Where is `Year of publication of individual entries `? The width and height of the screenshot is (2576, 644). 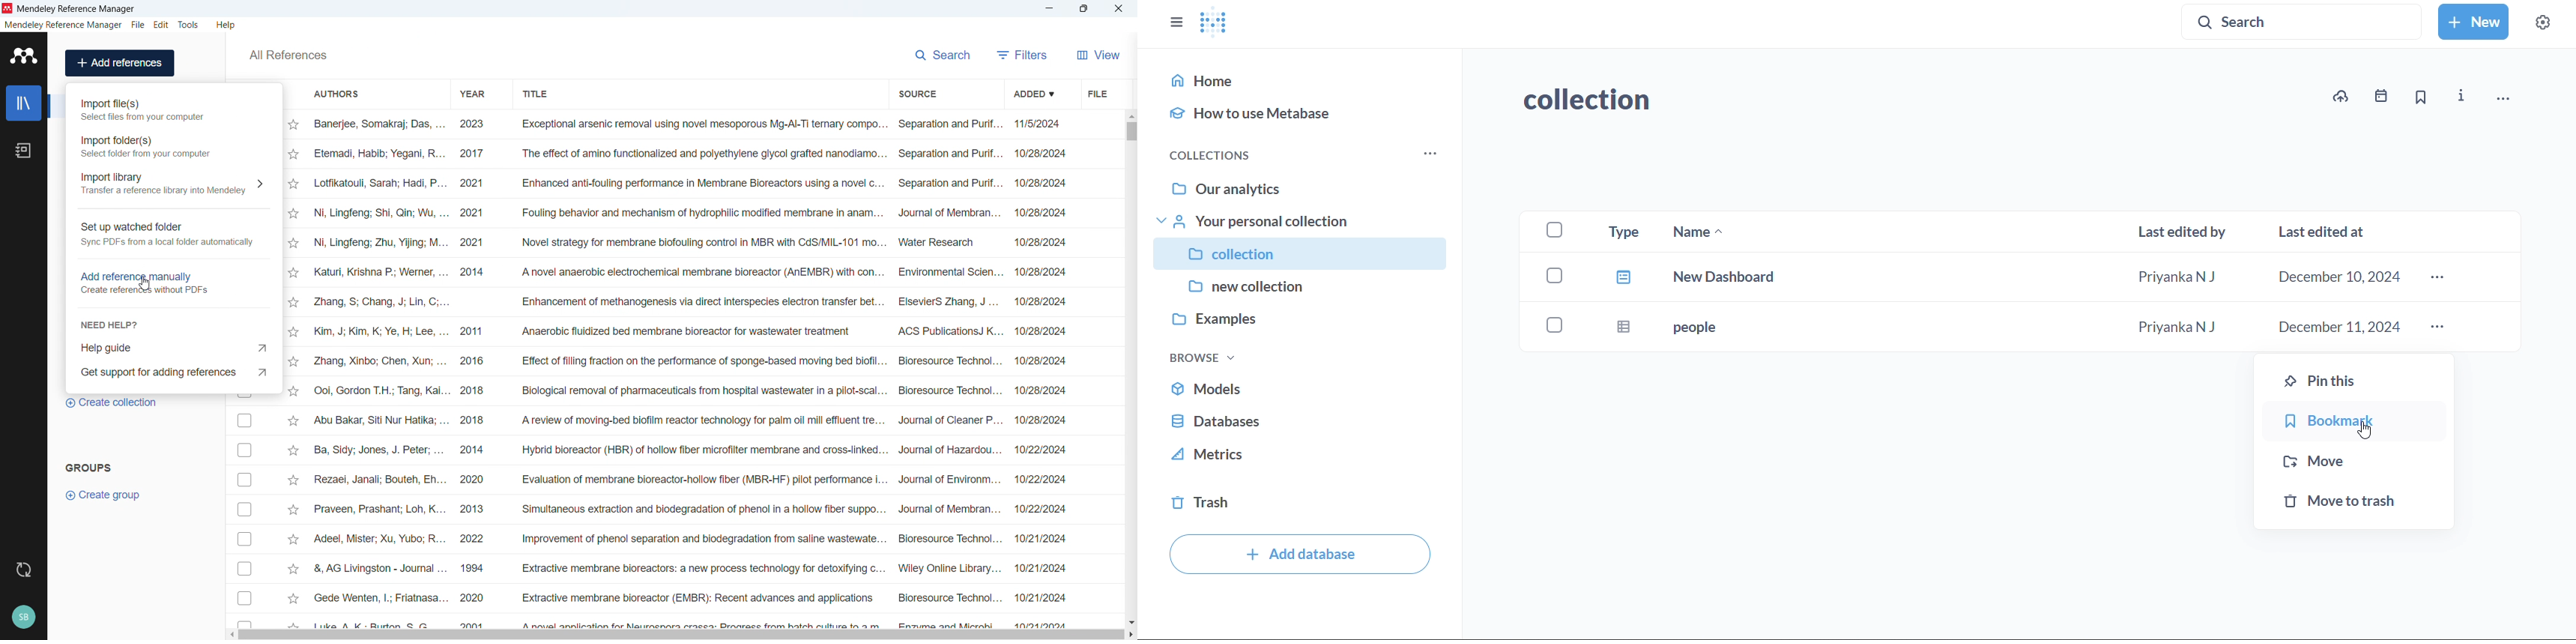 Year of publication of individual entries  is located at coordinates (472, 371).